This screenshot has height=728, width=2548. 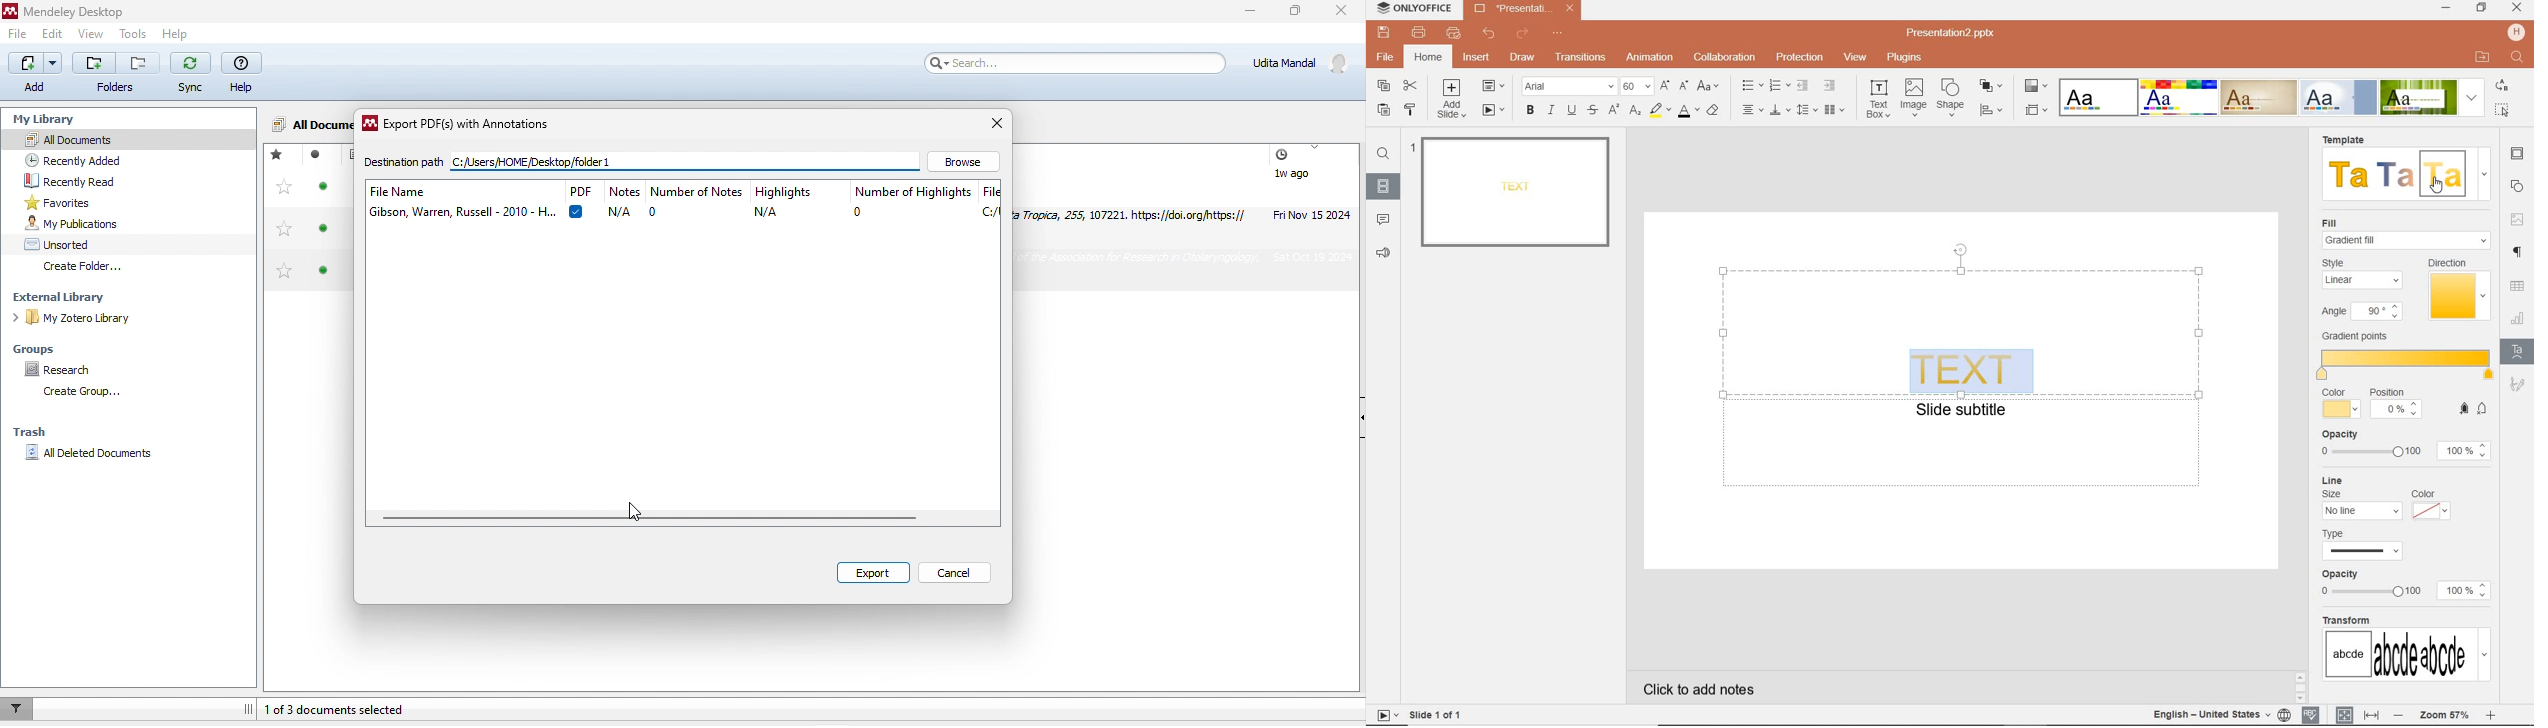 What do you see at coordinates (2209, 716) in the screenshot?
I see `english united states` at bounding box center [2209, 716].